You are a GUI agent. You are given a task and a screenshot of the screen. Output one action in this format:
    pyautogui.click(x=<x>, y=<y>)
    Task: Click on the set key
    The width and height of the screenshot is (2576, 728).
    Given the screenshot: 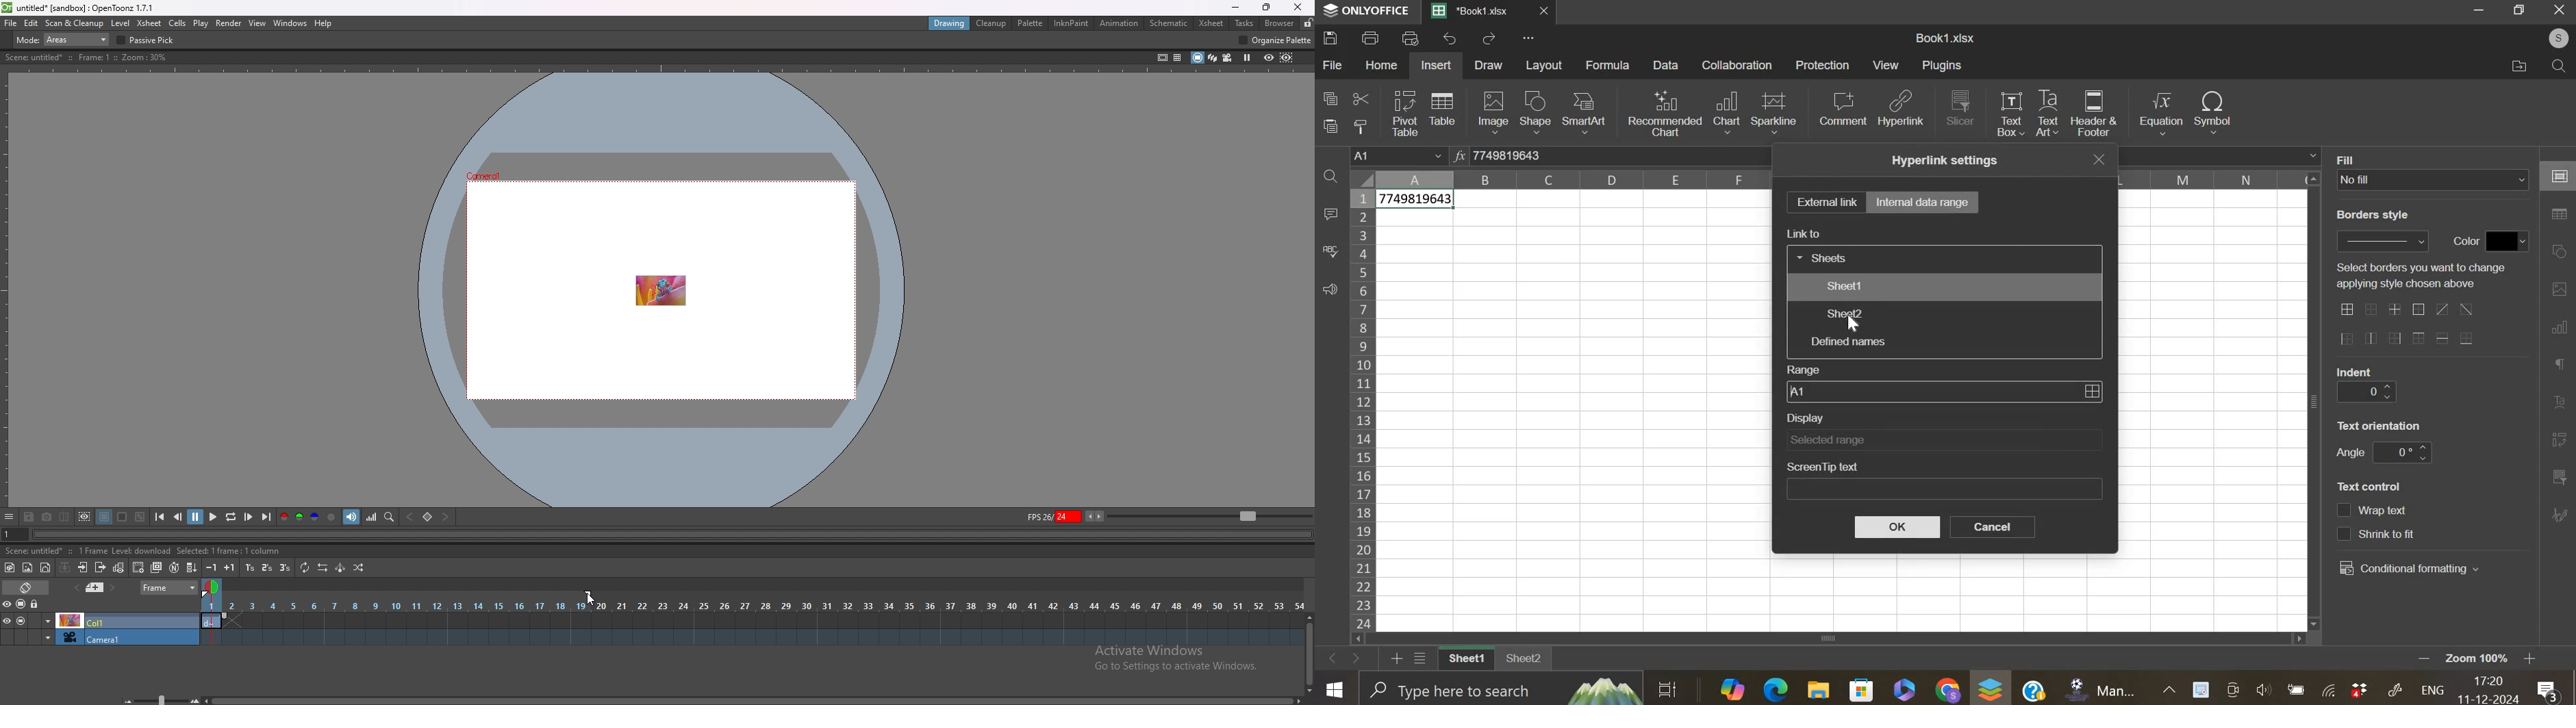 What is the action you would take?
    pyautogui.click(x=429, y=516)
    